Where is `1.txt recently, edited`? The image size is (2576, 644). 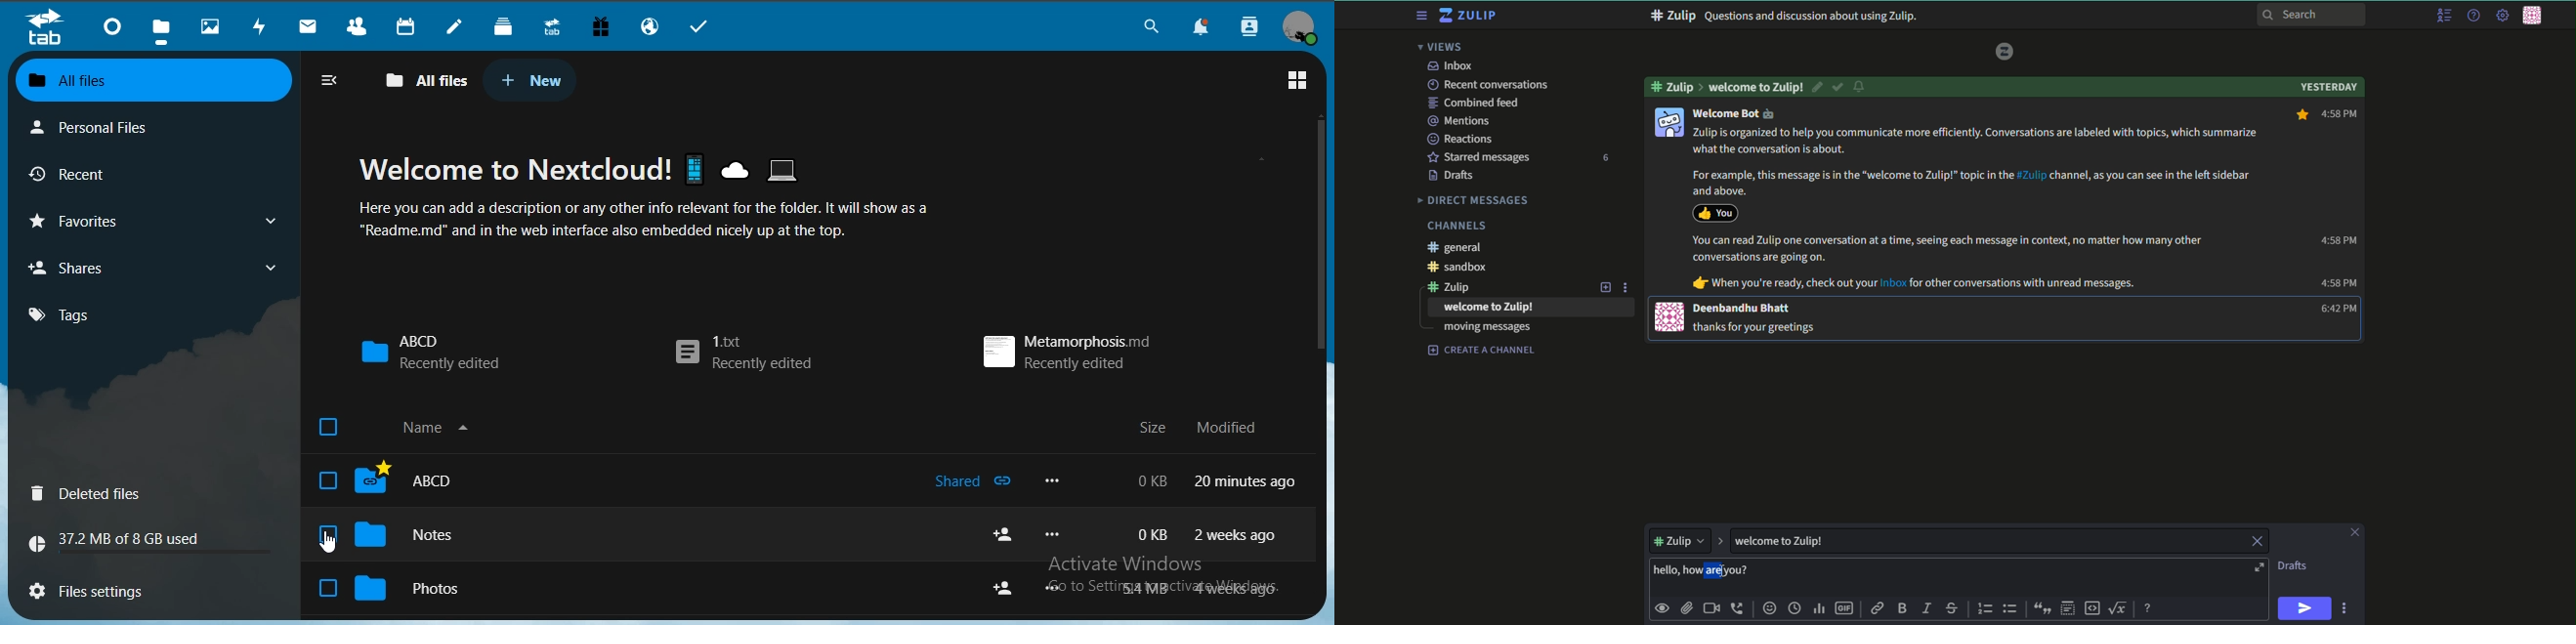 1.txt recently, edited is located at coordinates (745, 356).